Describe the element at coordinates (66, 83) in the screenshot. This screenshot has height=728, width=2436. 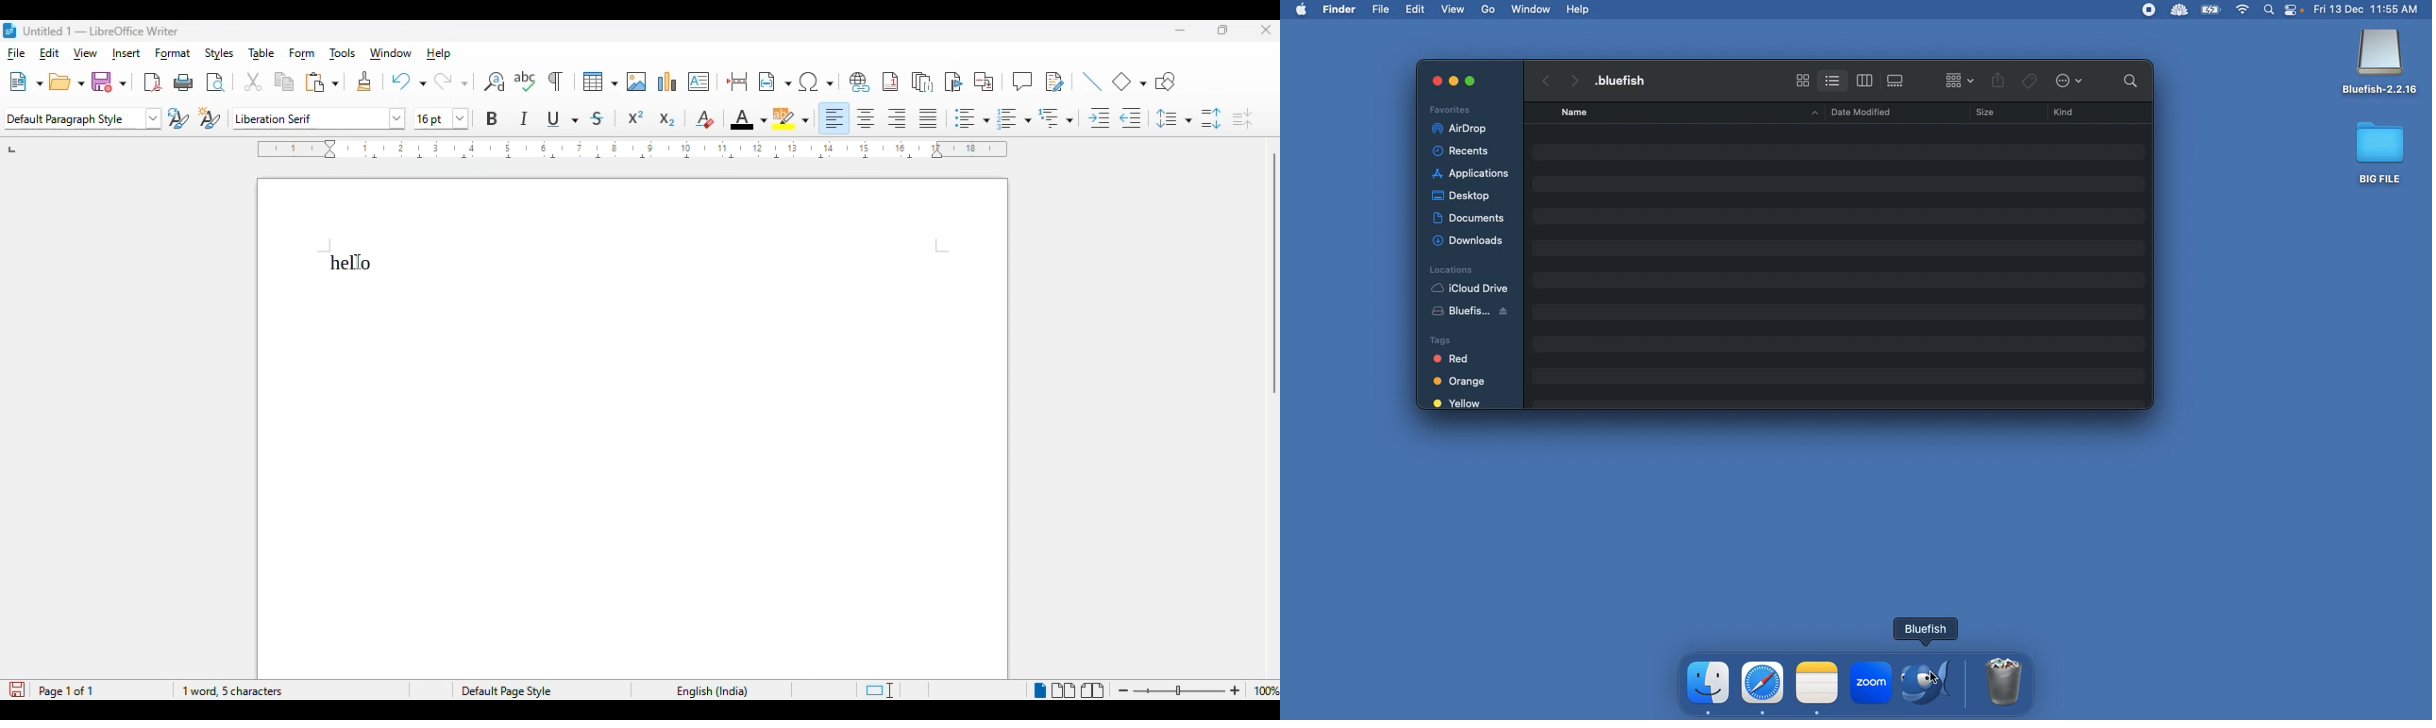
I see `open` at that location.